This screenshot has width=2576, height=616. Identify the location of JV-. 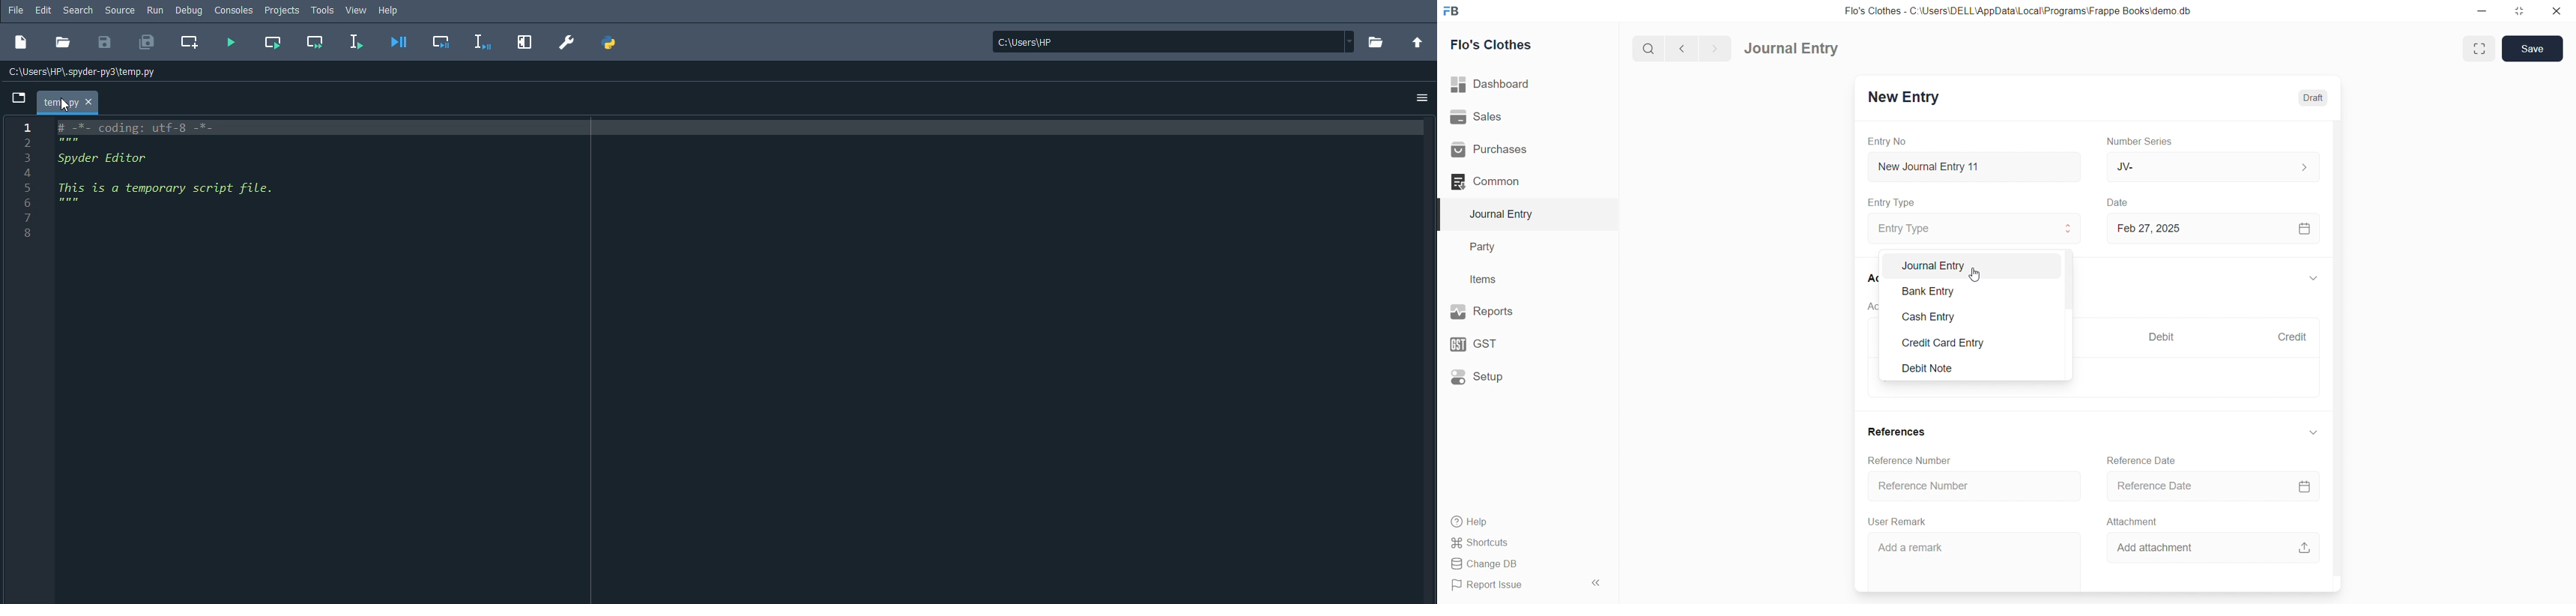
(2212, 165).